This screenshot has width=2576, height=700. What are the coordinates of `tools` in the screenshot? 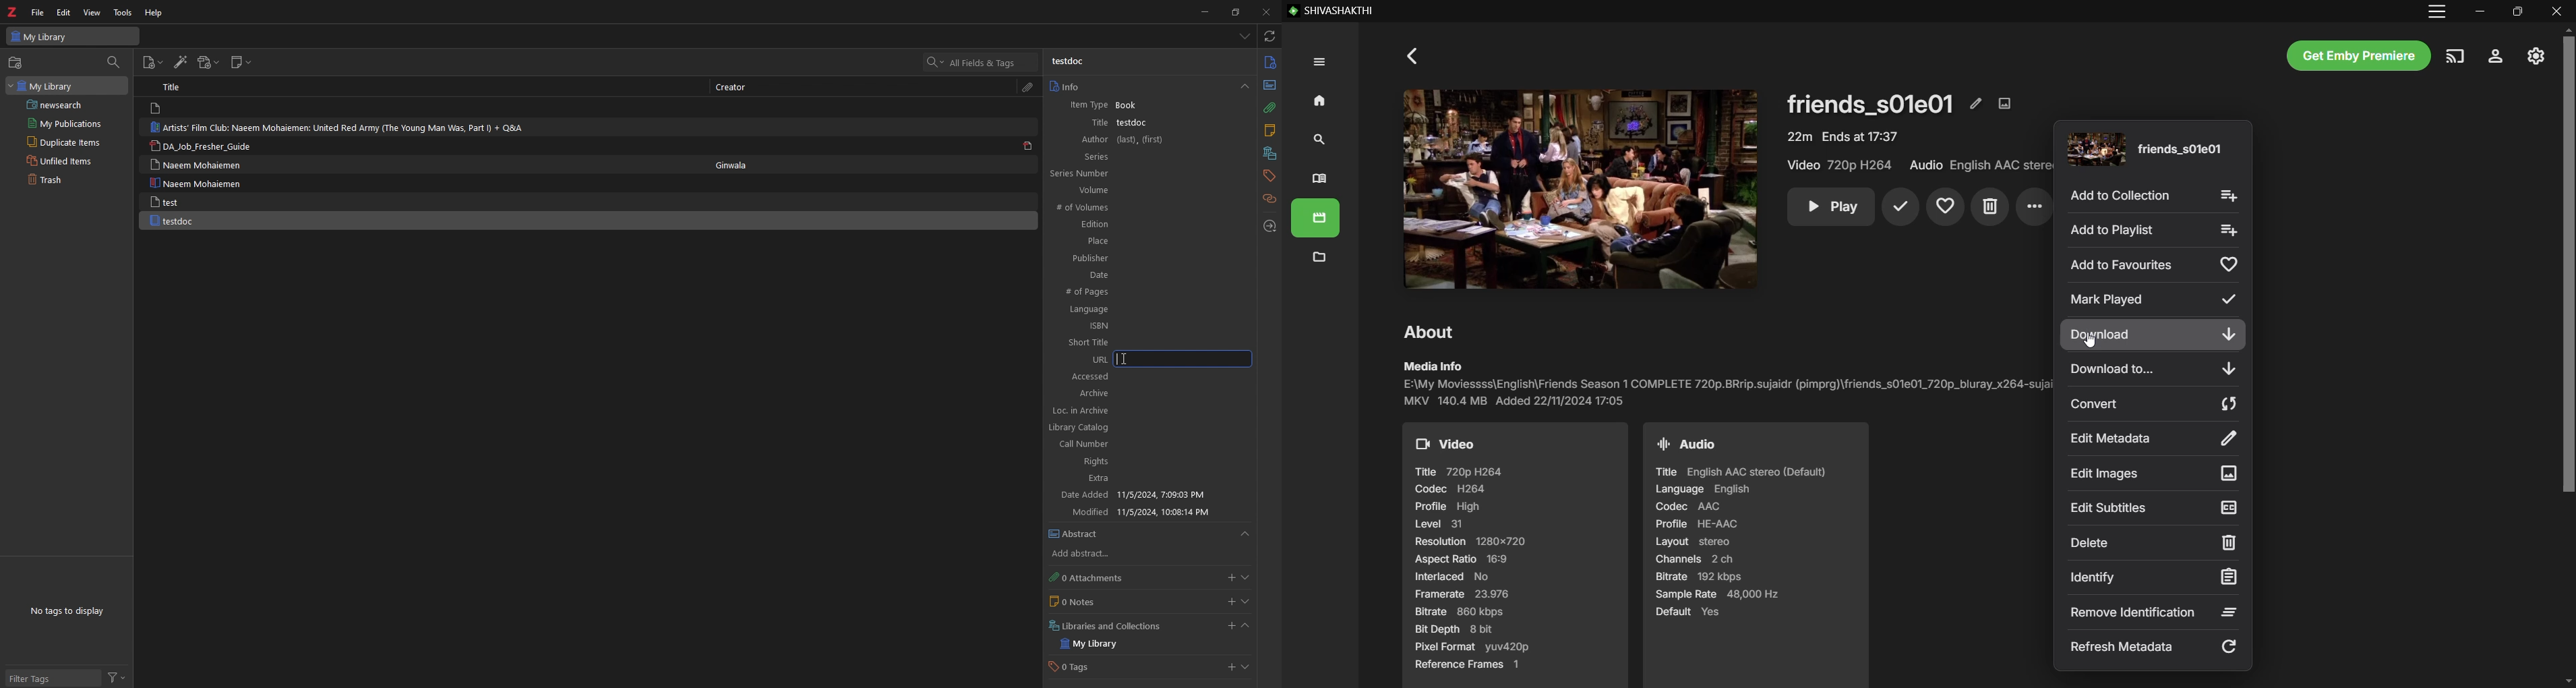 It's located at (123, 13).